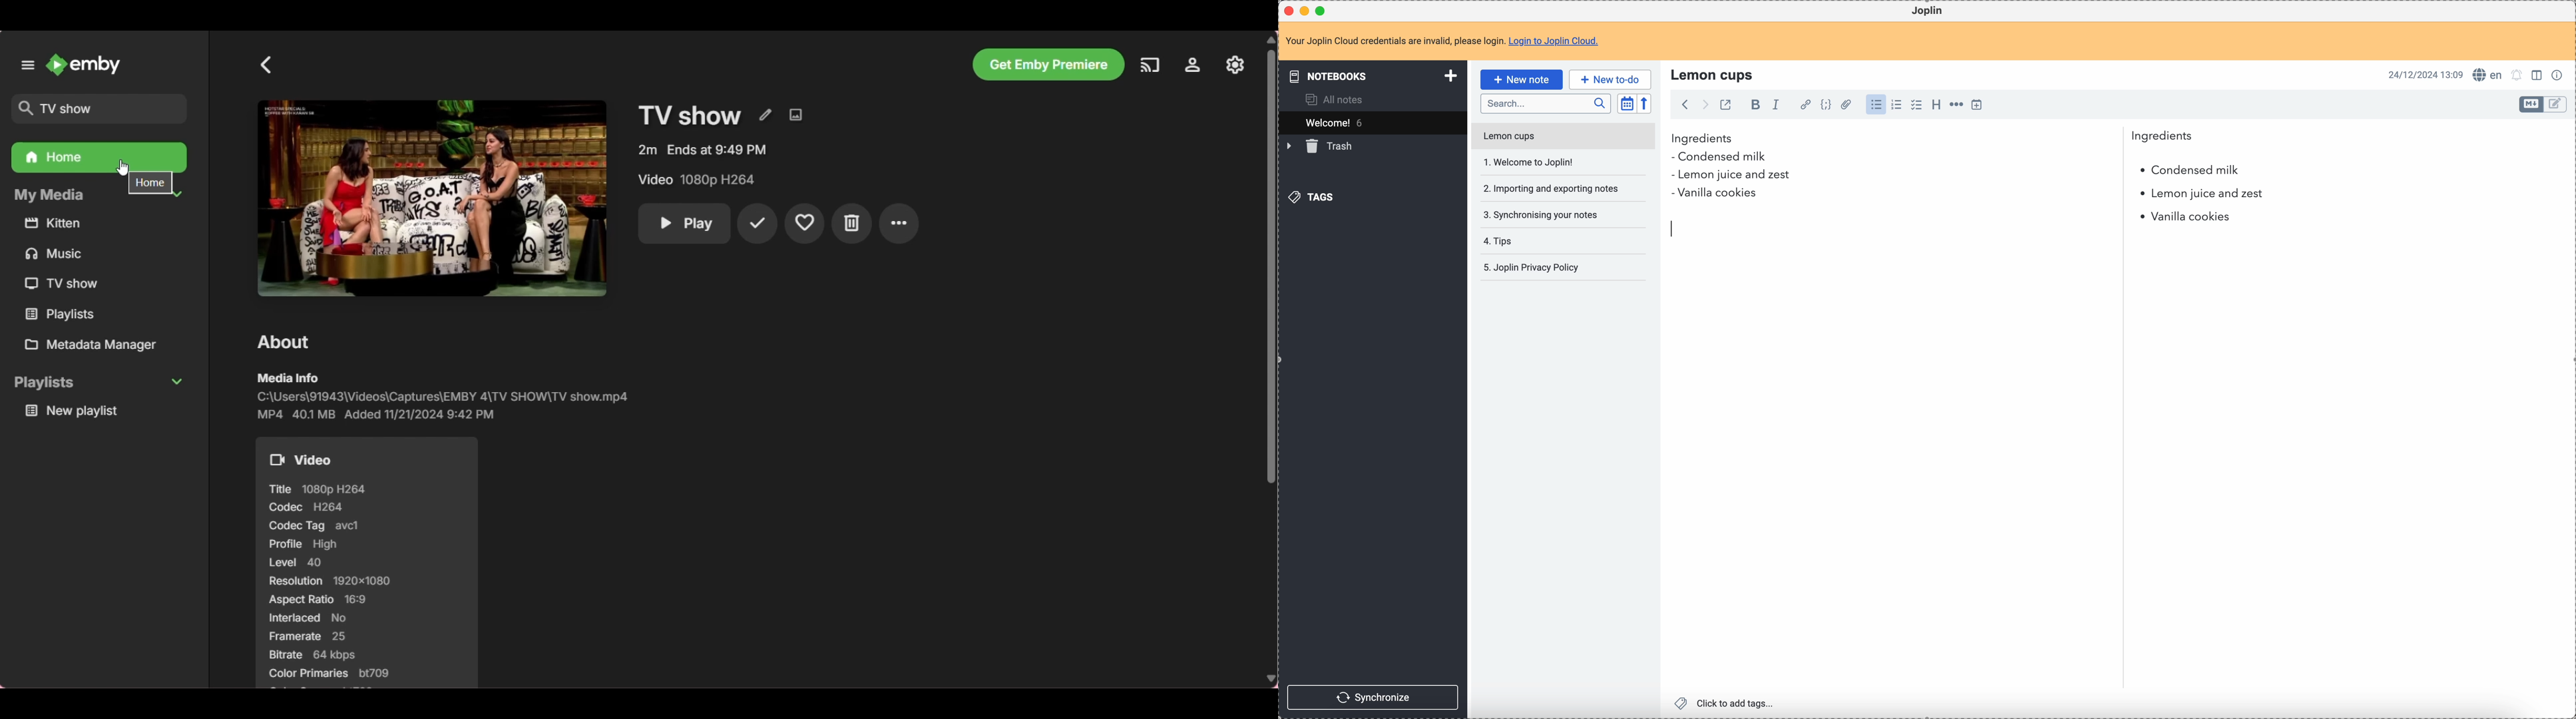 Image resolution: width=2576 pixels, height=728 pixels. Describe the element at coordinates (1372, 123) in the screenshot. I see `welcome` at that location.